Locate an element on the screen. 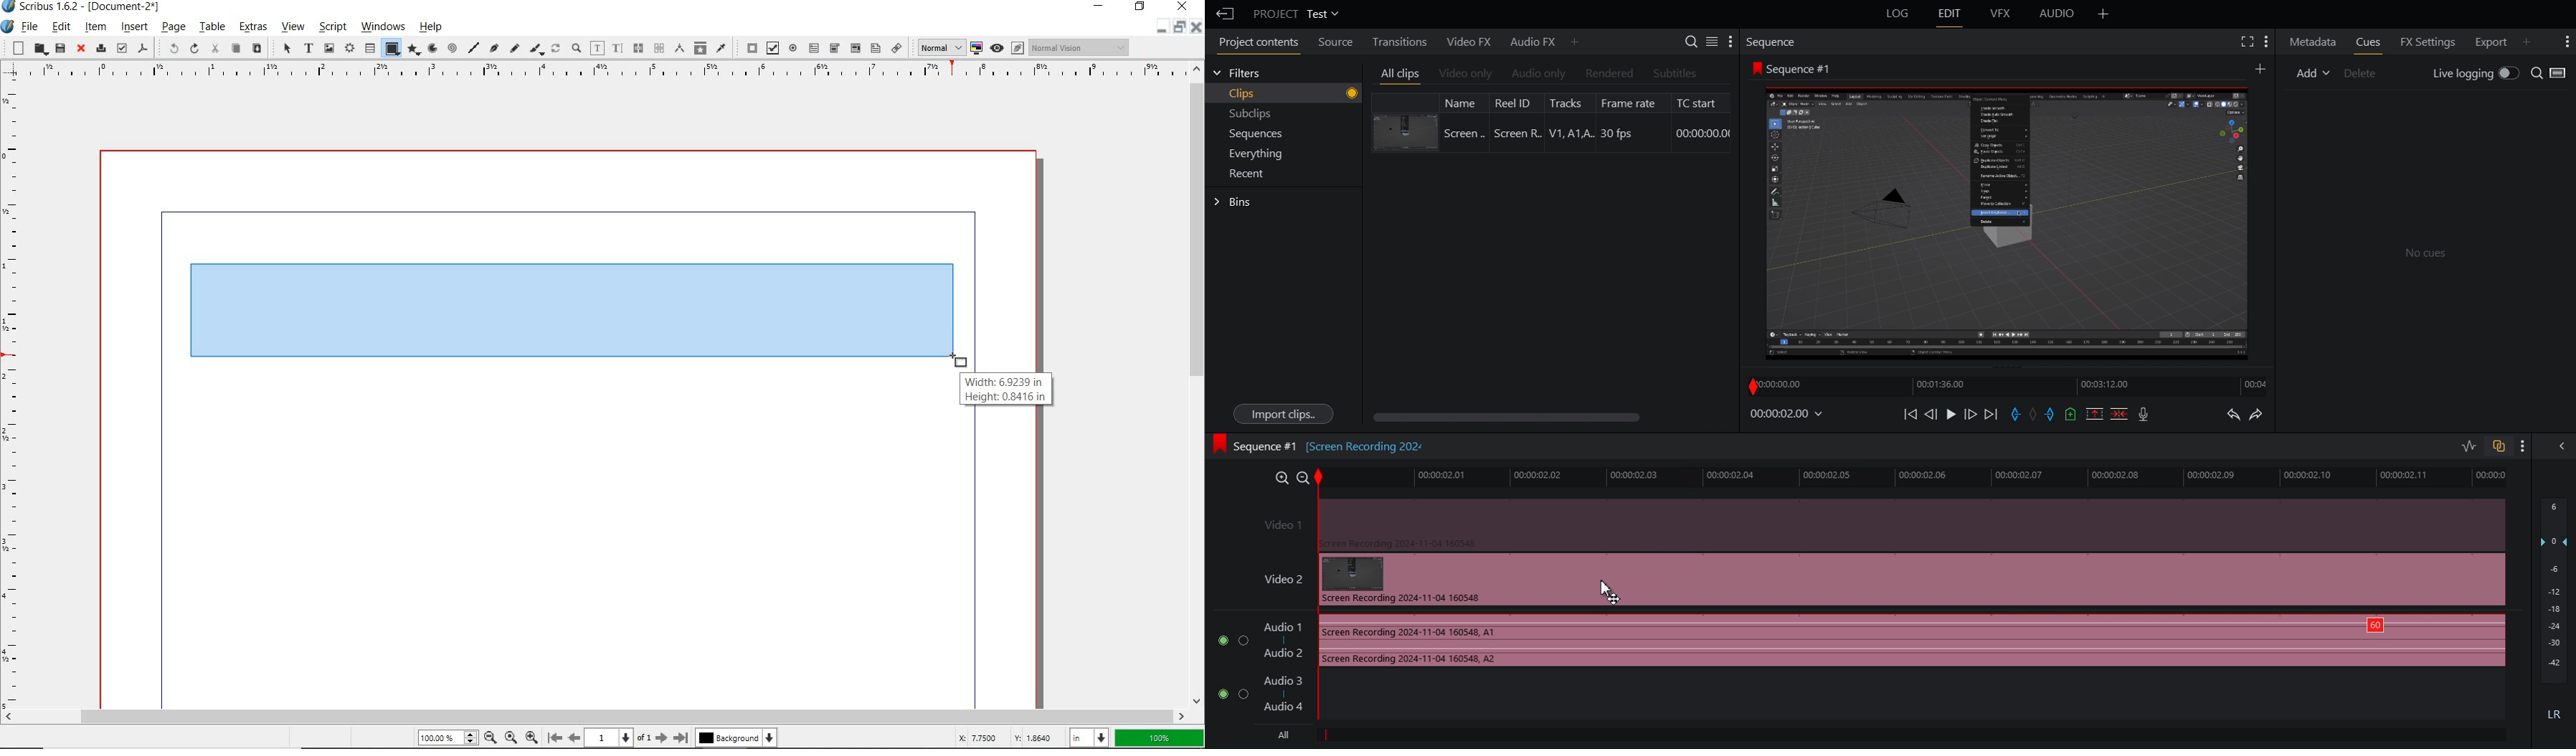 The width and height of the screenshot is (2576, 756). More is located at coordinates (2565, 41).